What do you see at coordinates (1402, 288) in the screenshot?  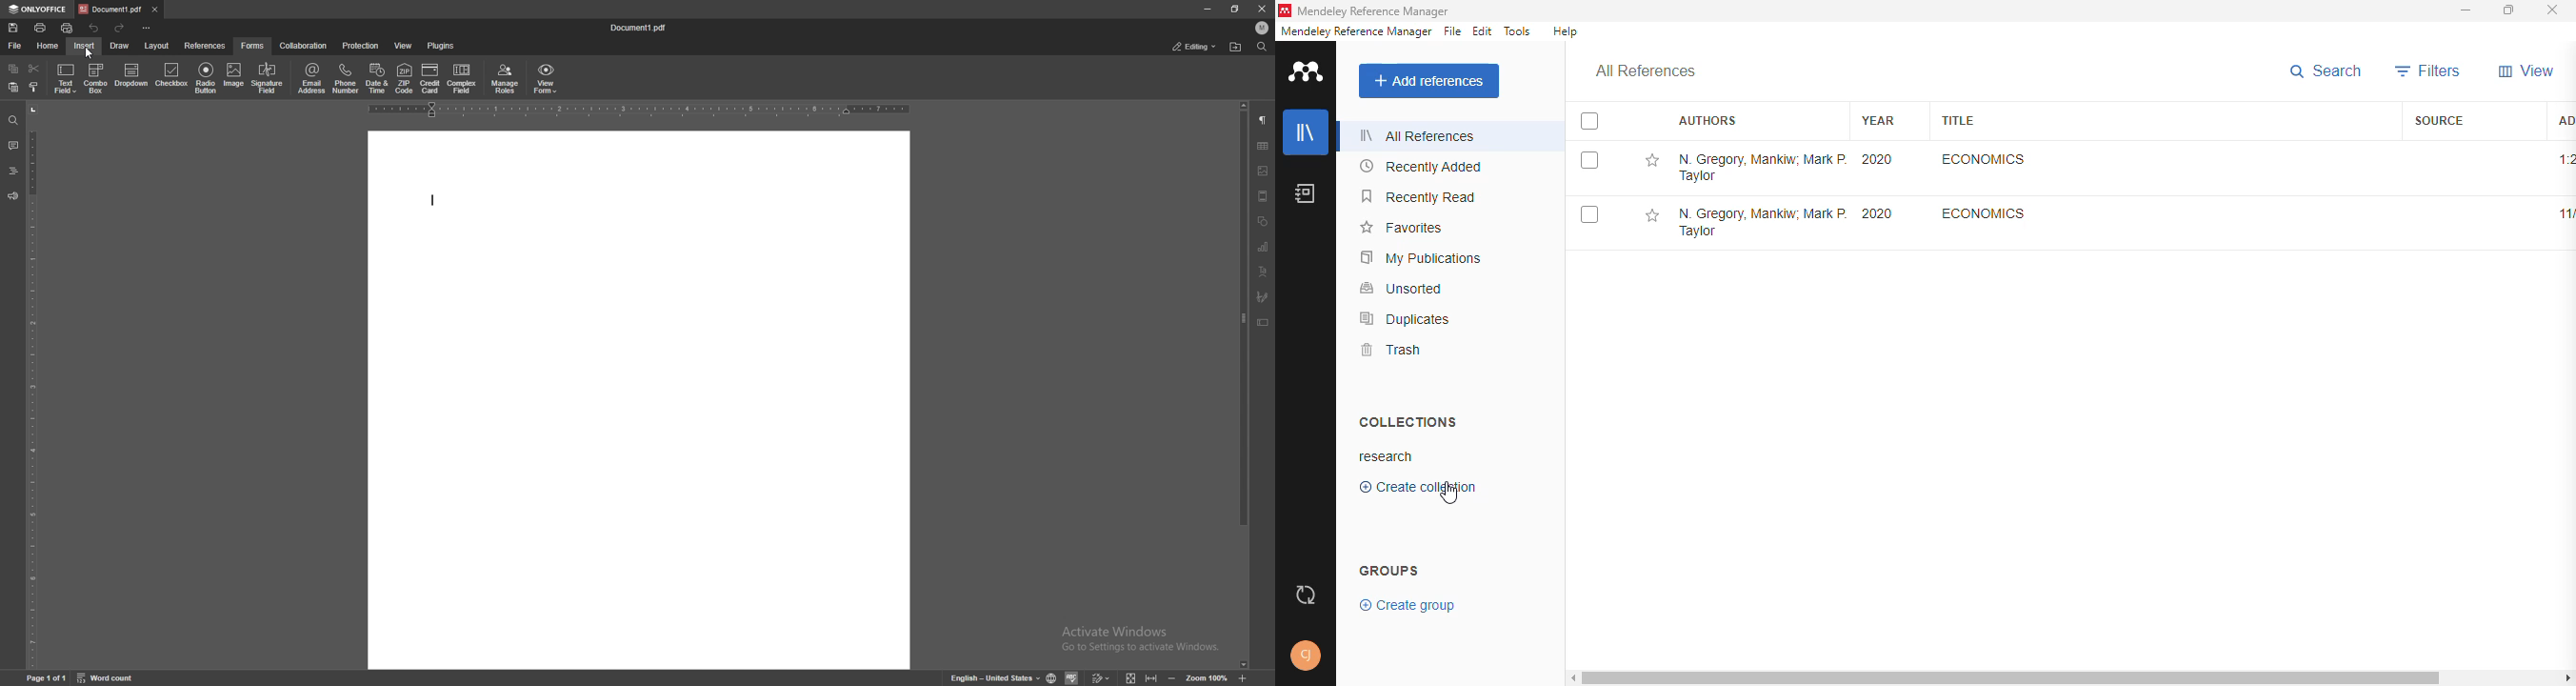 I see `unsorted` at bounding box center [1402, 288].